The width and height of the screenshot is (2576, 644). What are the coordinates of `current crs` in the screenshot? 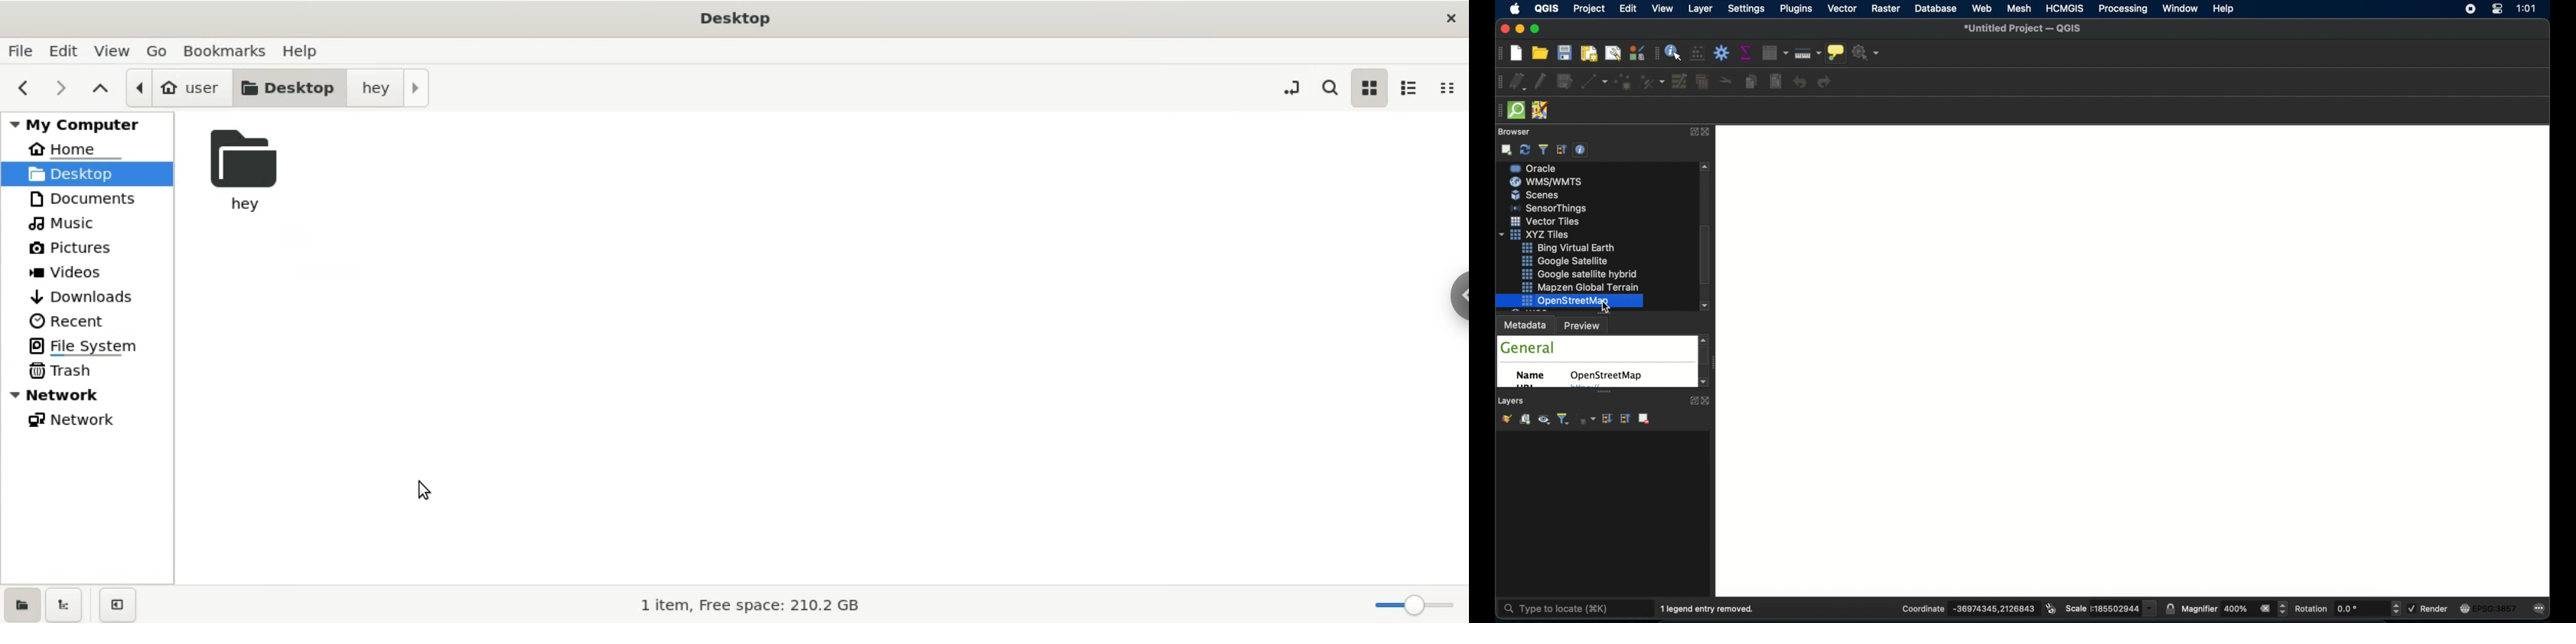 It's located at (2490, 609).